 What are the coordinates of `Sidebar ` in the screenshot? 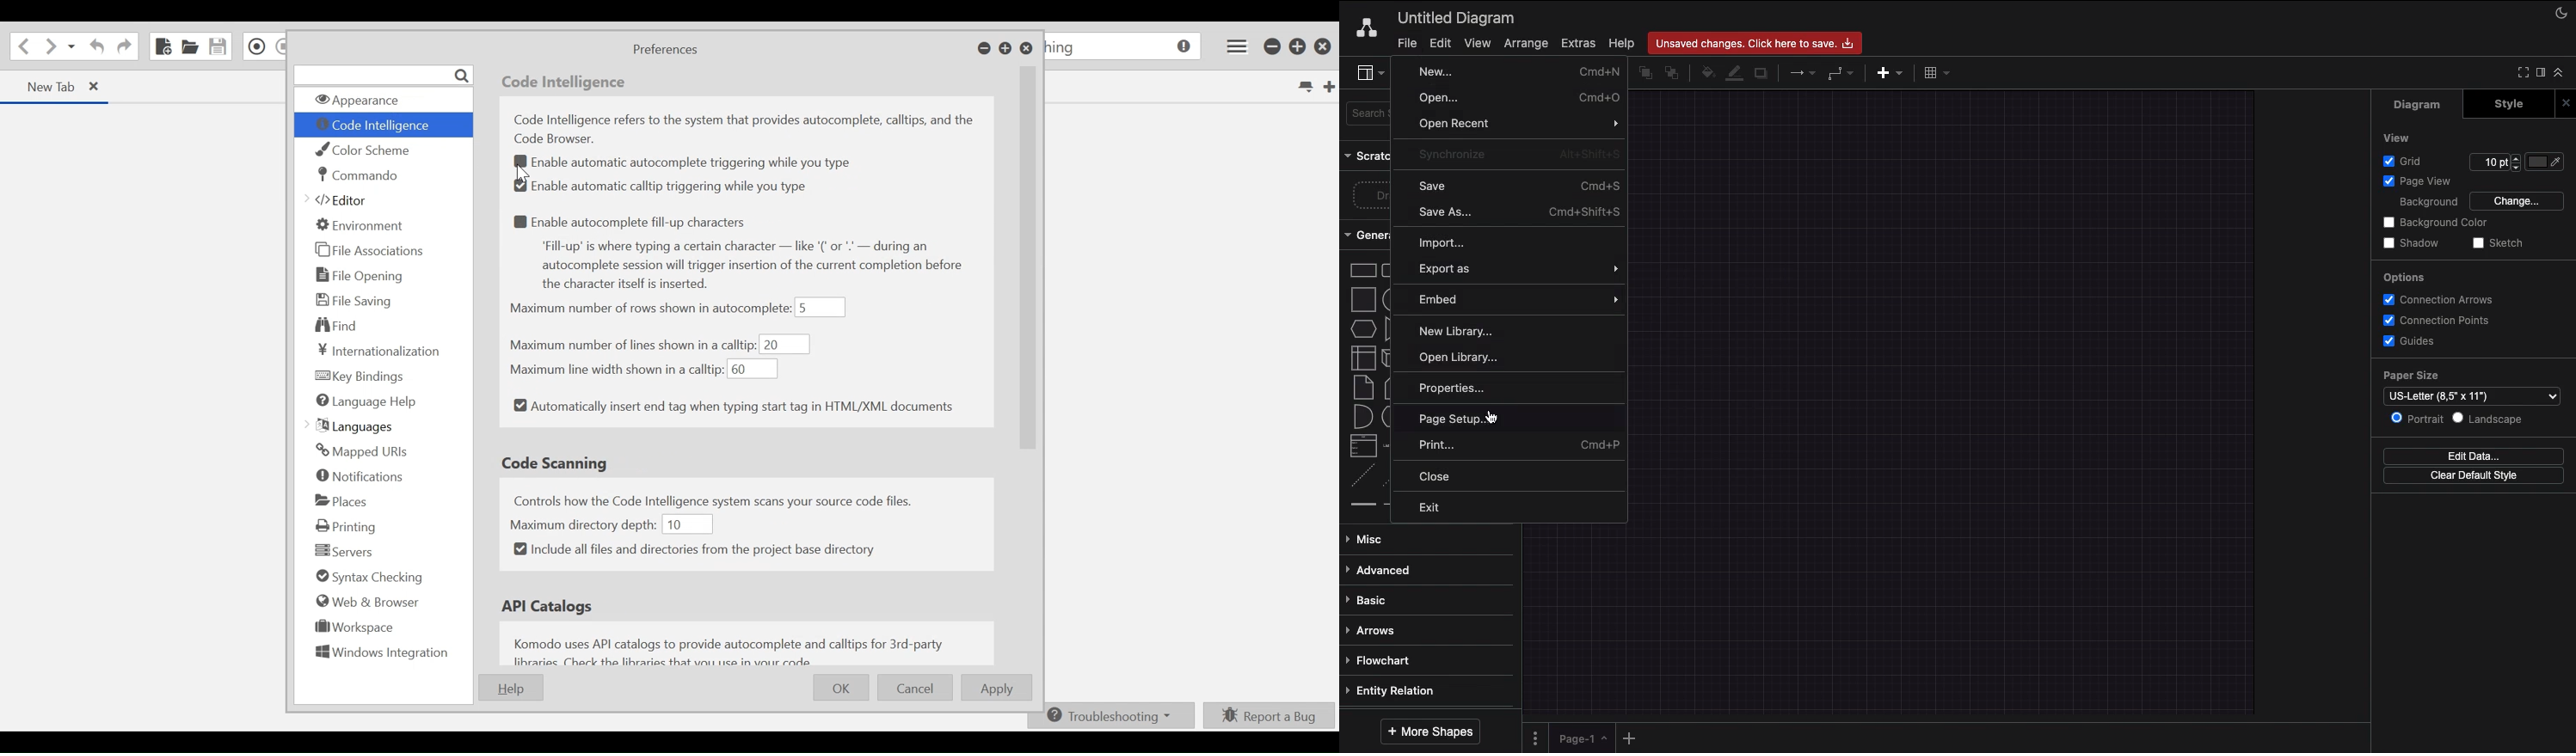 It's located at (1370, 74).